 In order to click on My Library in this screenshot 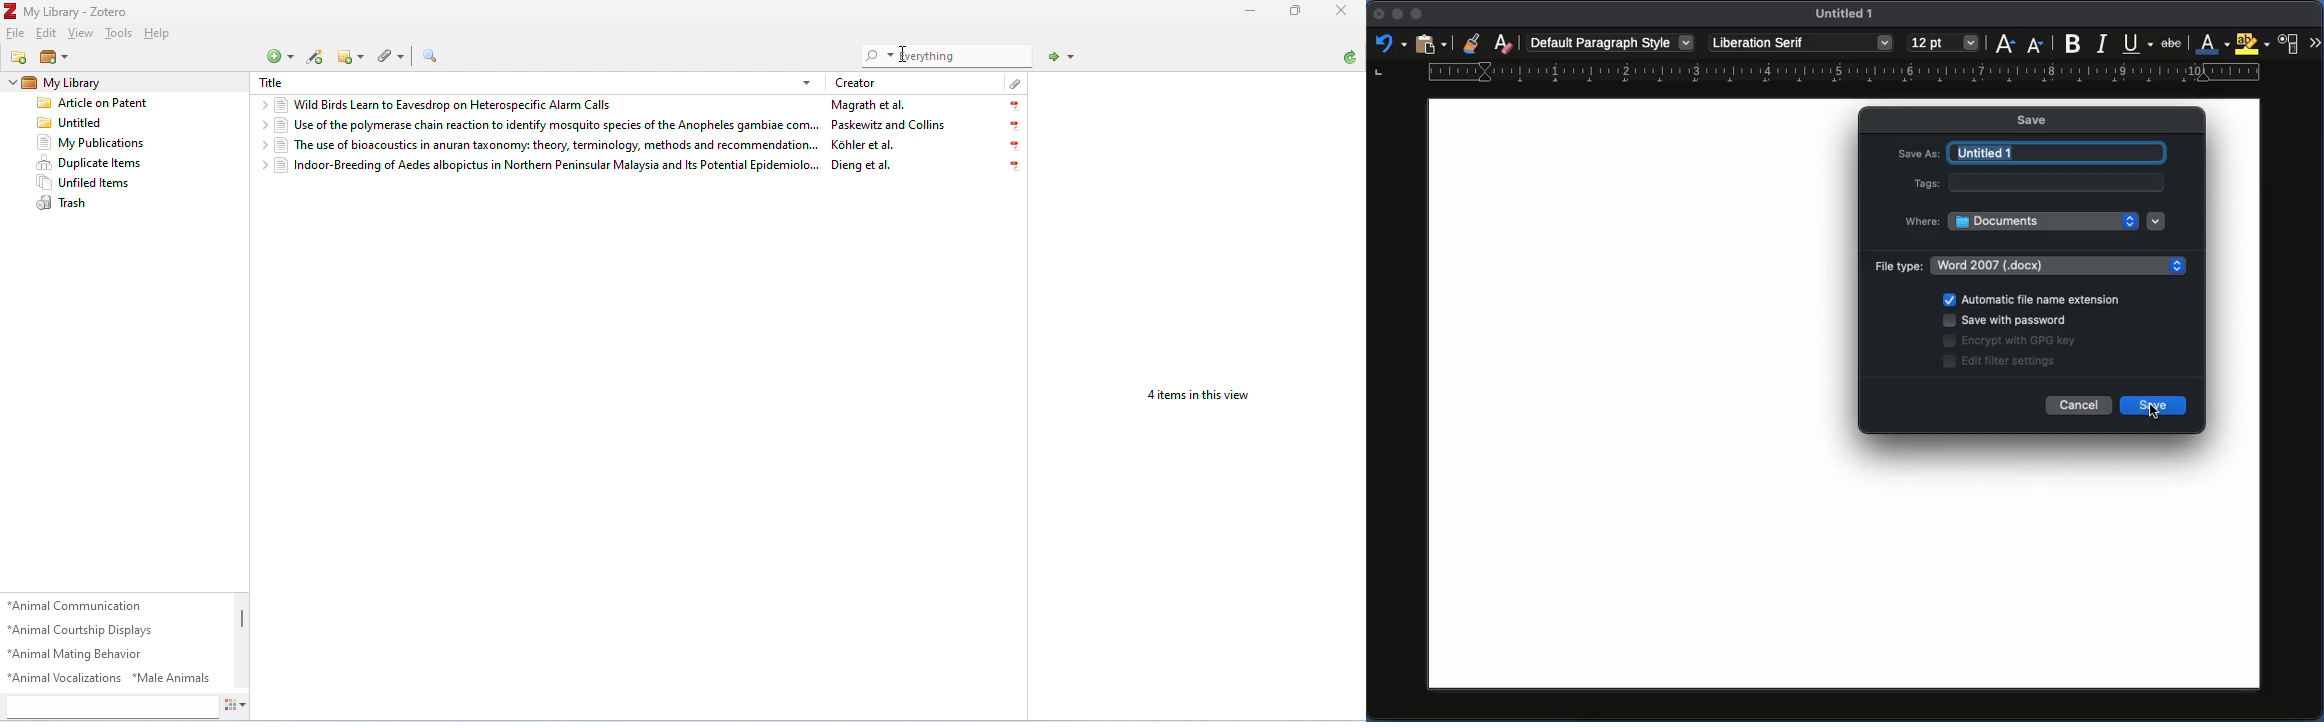, I will do `click(64, 81)`.